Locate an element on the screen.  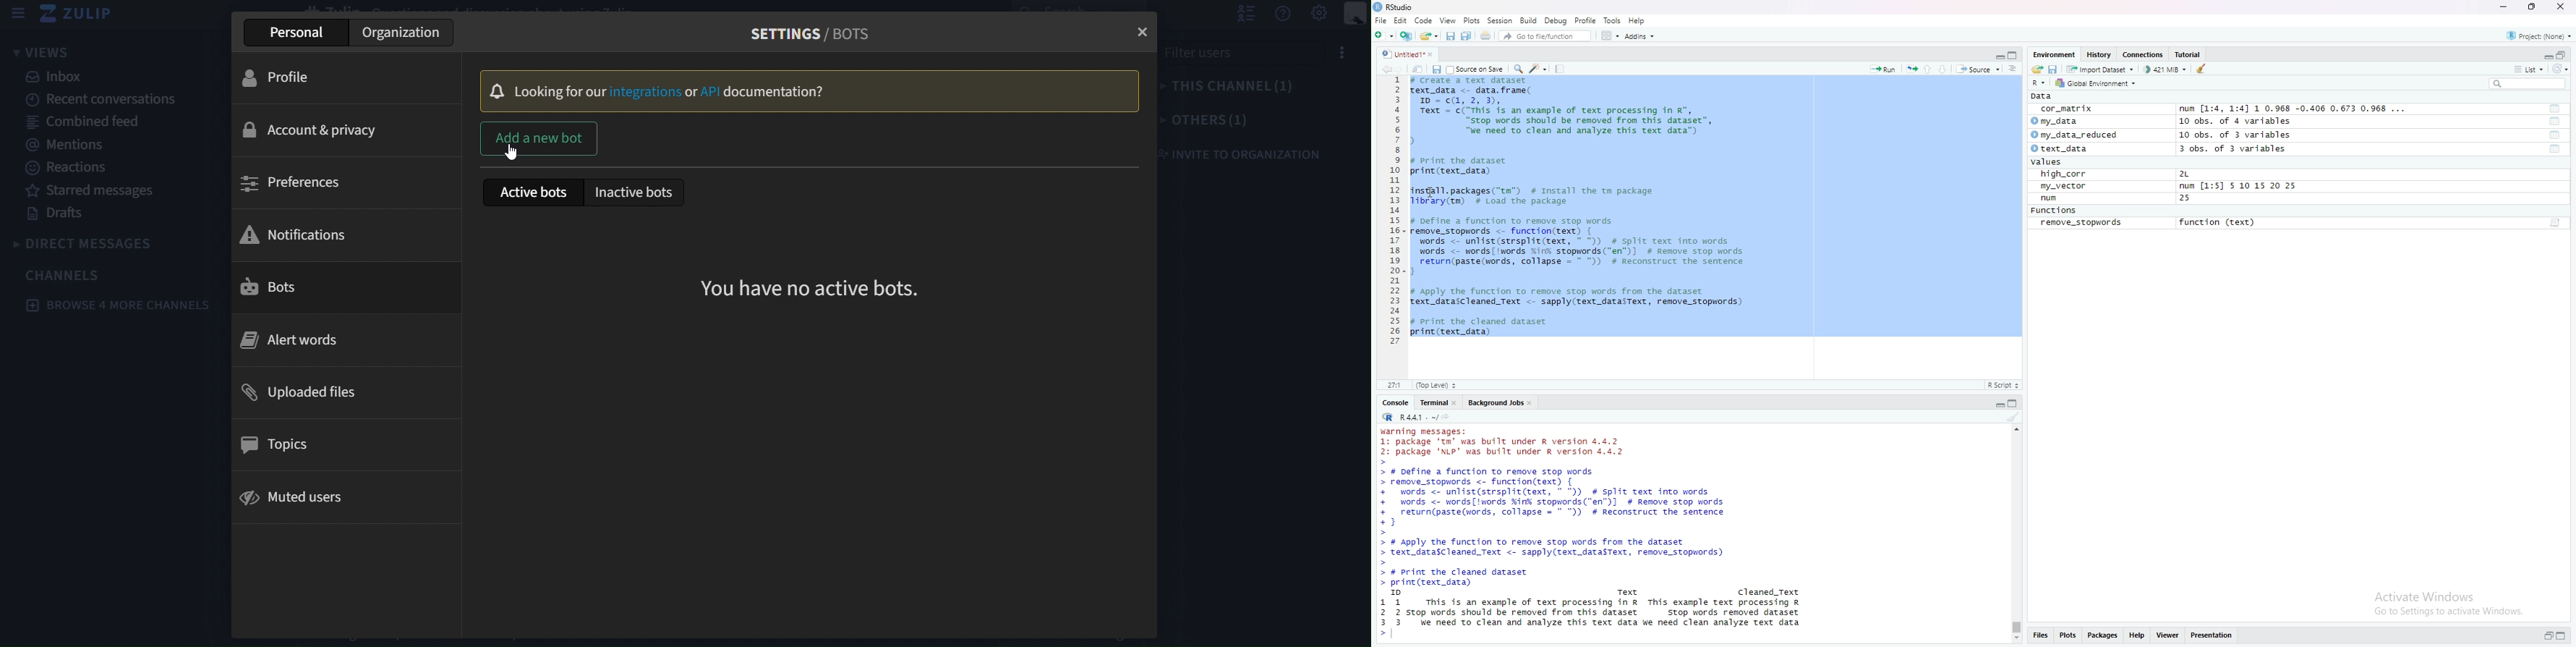
25 is located at coordinates (2186, 199).